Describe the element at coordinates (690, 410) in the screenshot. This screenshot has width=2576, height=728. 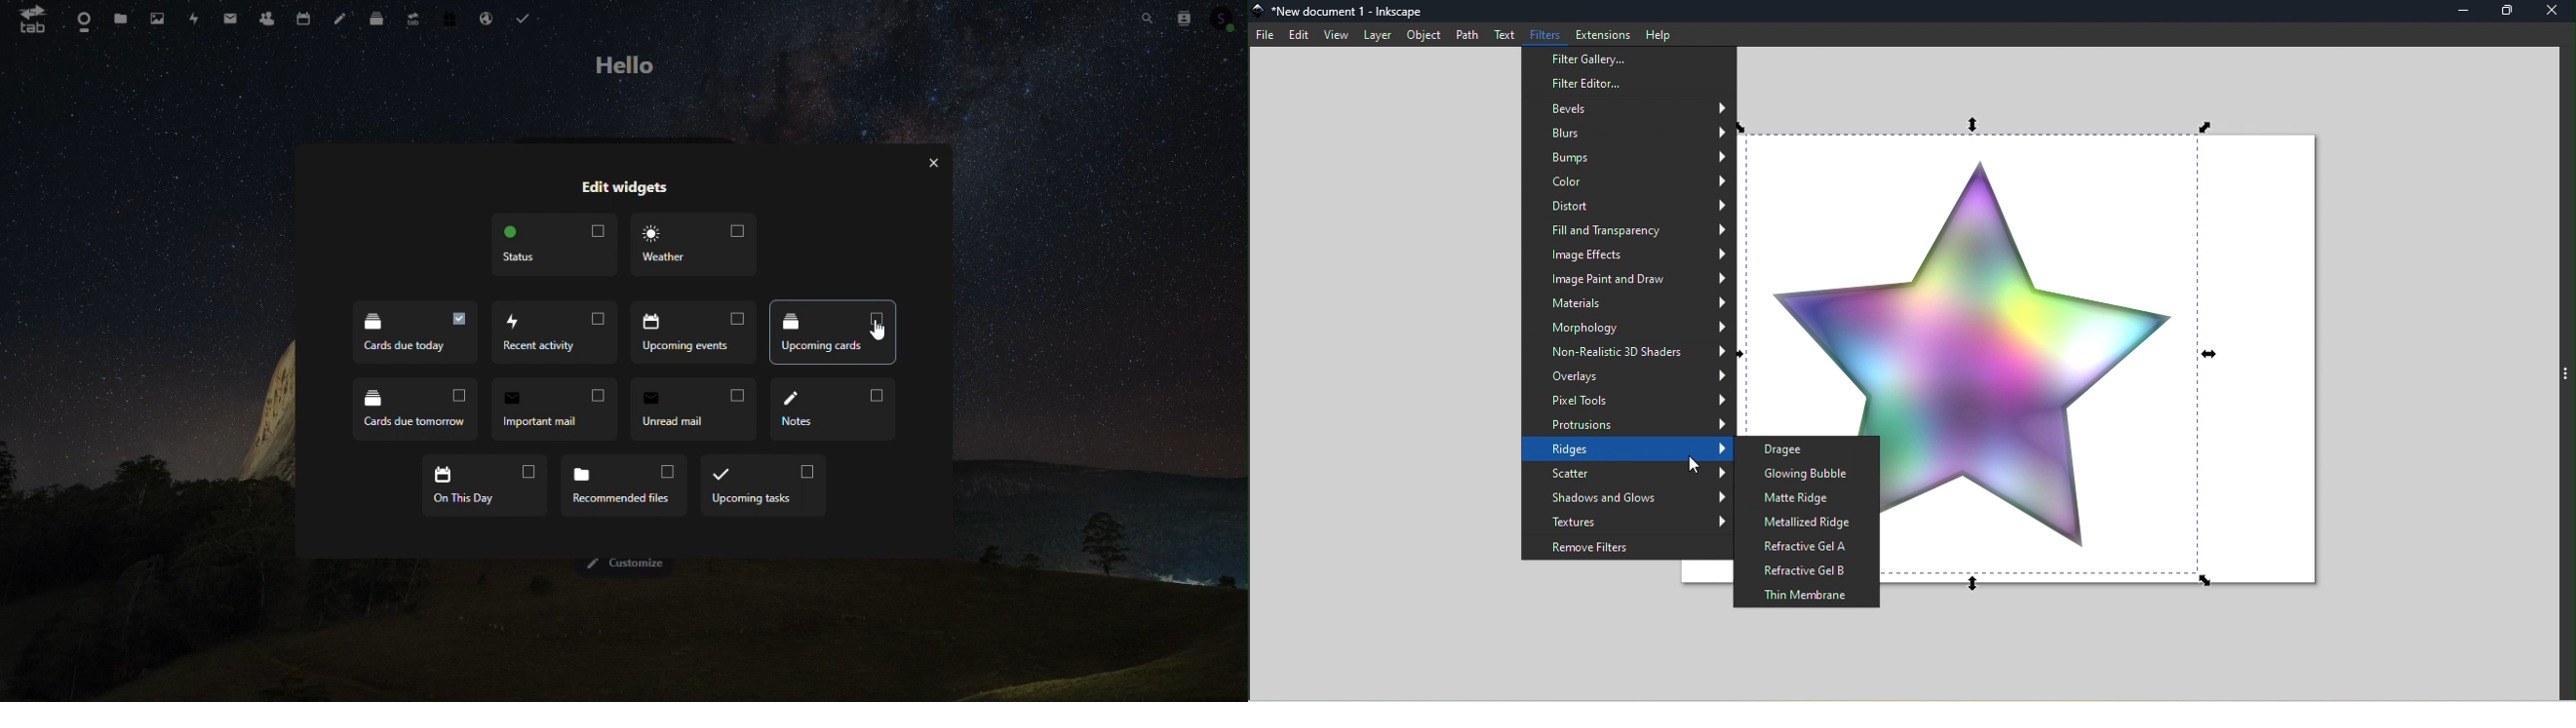
I see `unread mail` at that location.